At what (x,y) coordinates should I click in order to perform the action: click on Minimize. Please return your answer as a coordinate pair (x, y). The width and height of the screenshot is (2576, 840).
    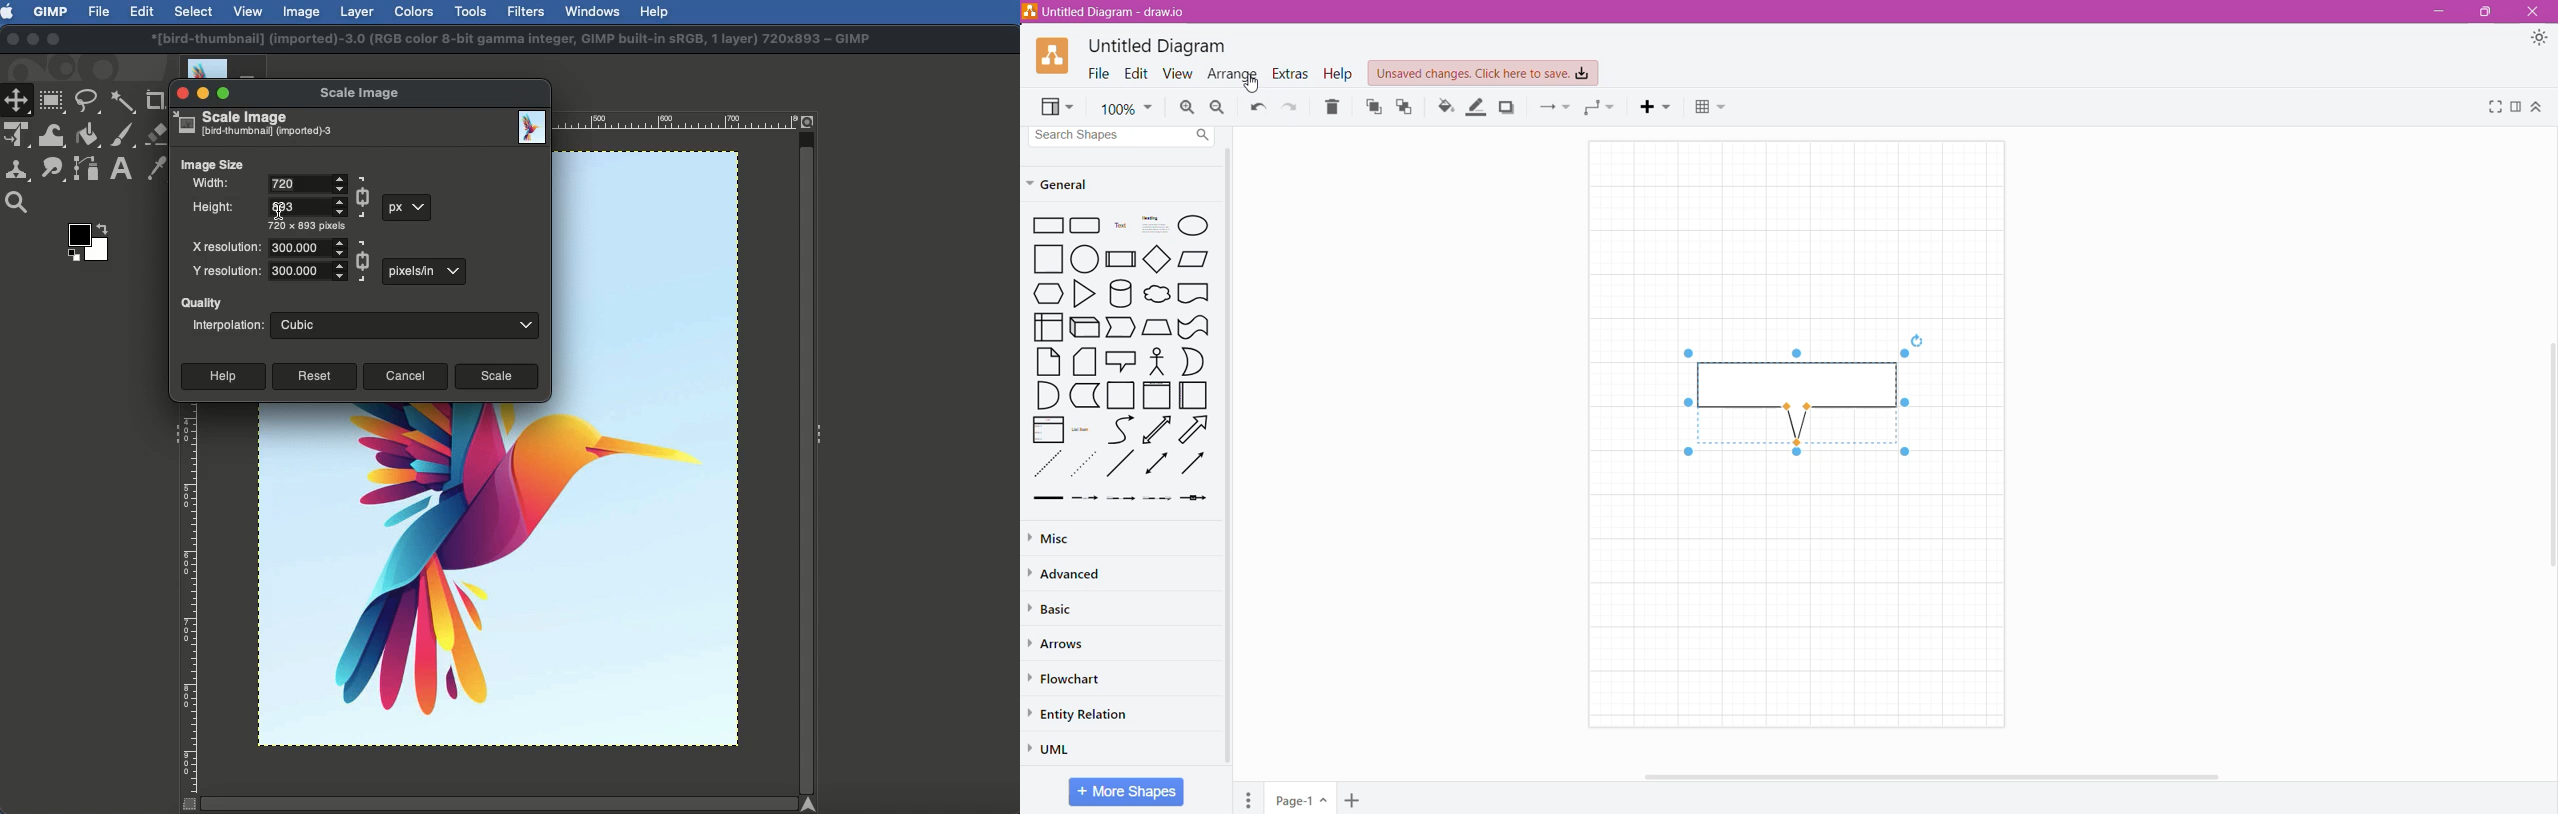
    Looking at the image, I should click on (2436, 12).